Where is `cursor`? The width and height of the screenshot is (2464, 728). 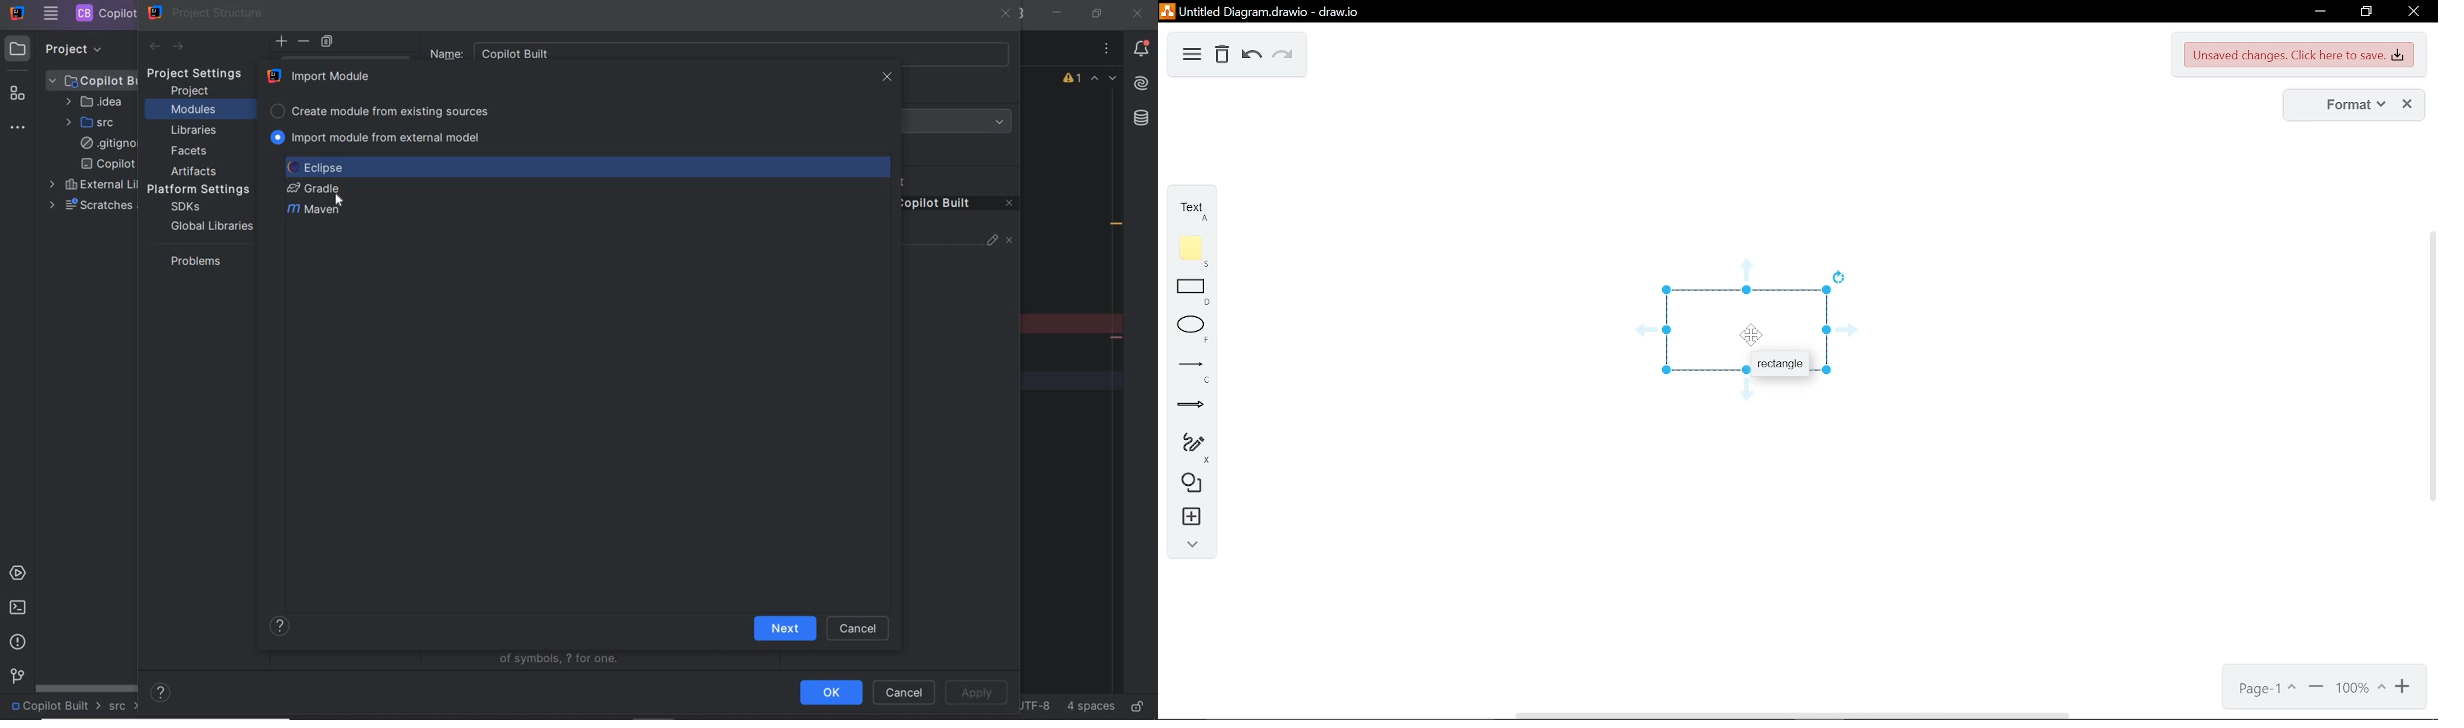
cursor is located at coordinates (1752, 334).